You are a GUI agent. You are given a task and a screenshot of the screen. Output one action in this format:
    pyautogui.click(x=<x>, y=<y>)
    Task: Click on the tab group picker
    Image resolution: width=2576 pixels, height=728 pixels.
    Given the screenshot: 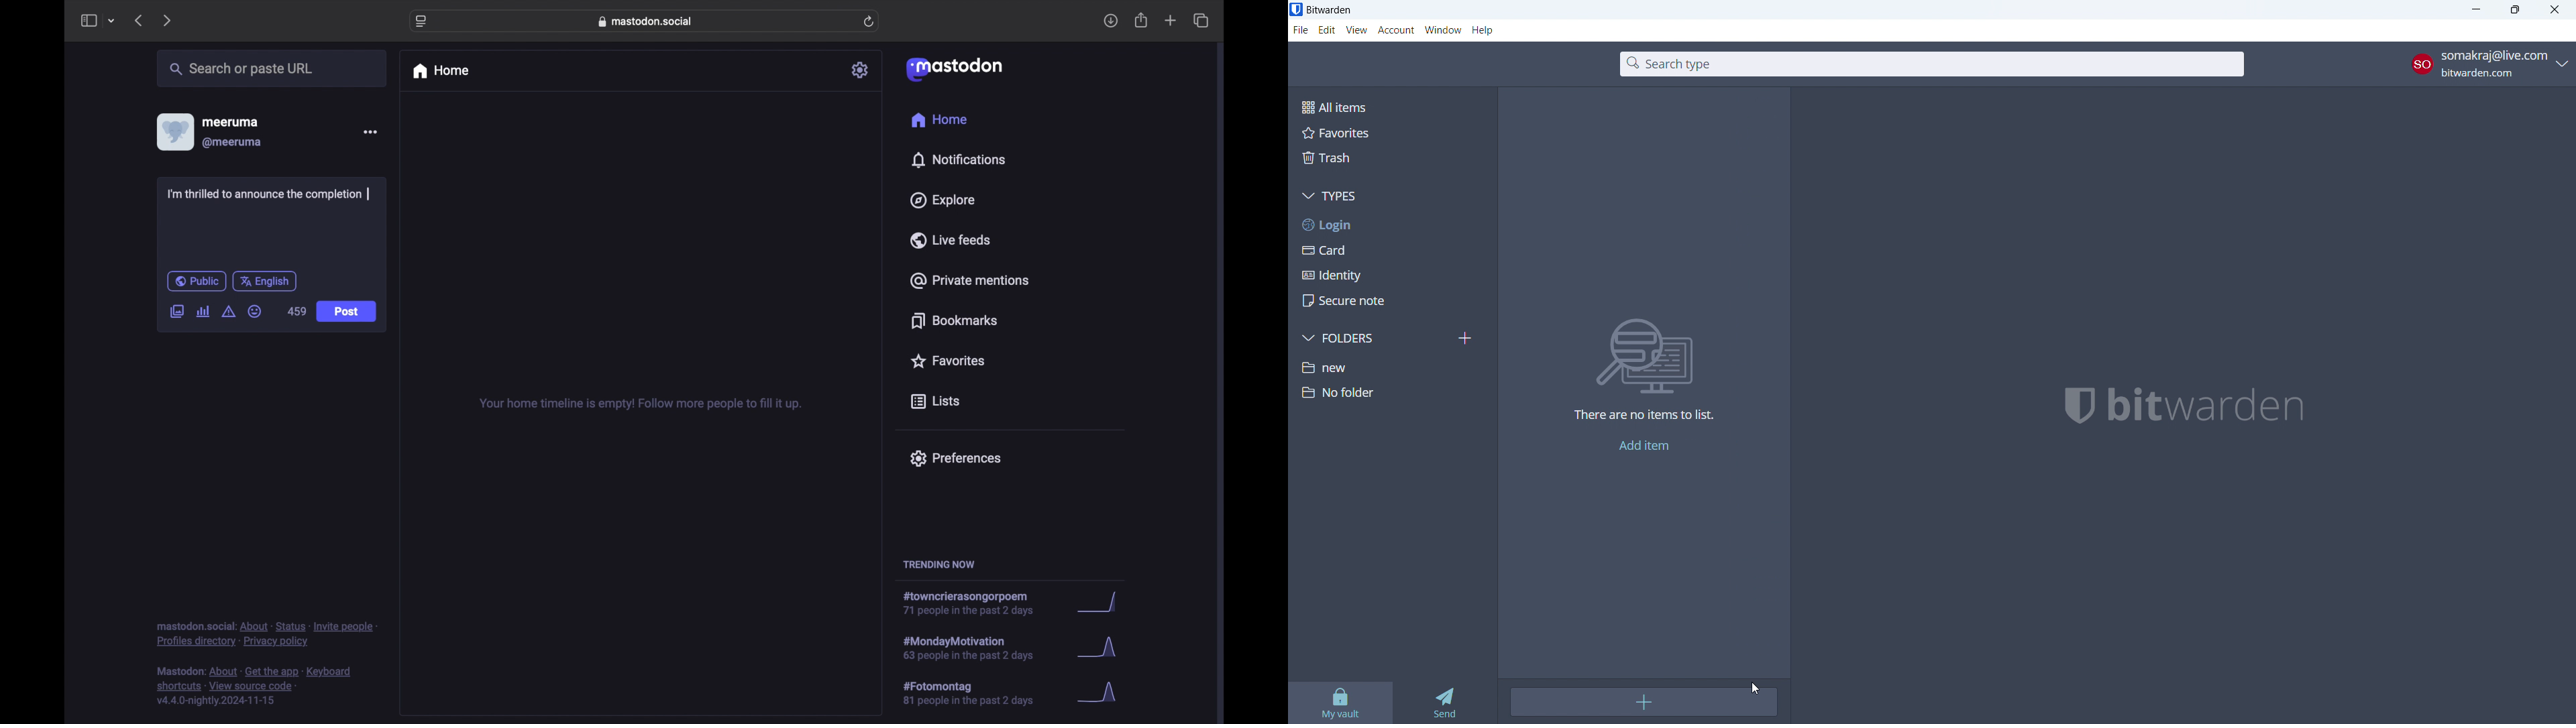 What is the action you would take?
    pyautogui.click(x=112, y=20)
    